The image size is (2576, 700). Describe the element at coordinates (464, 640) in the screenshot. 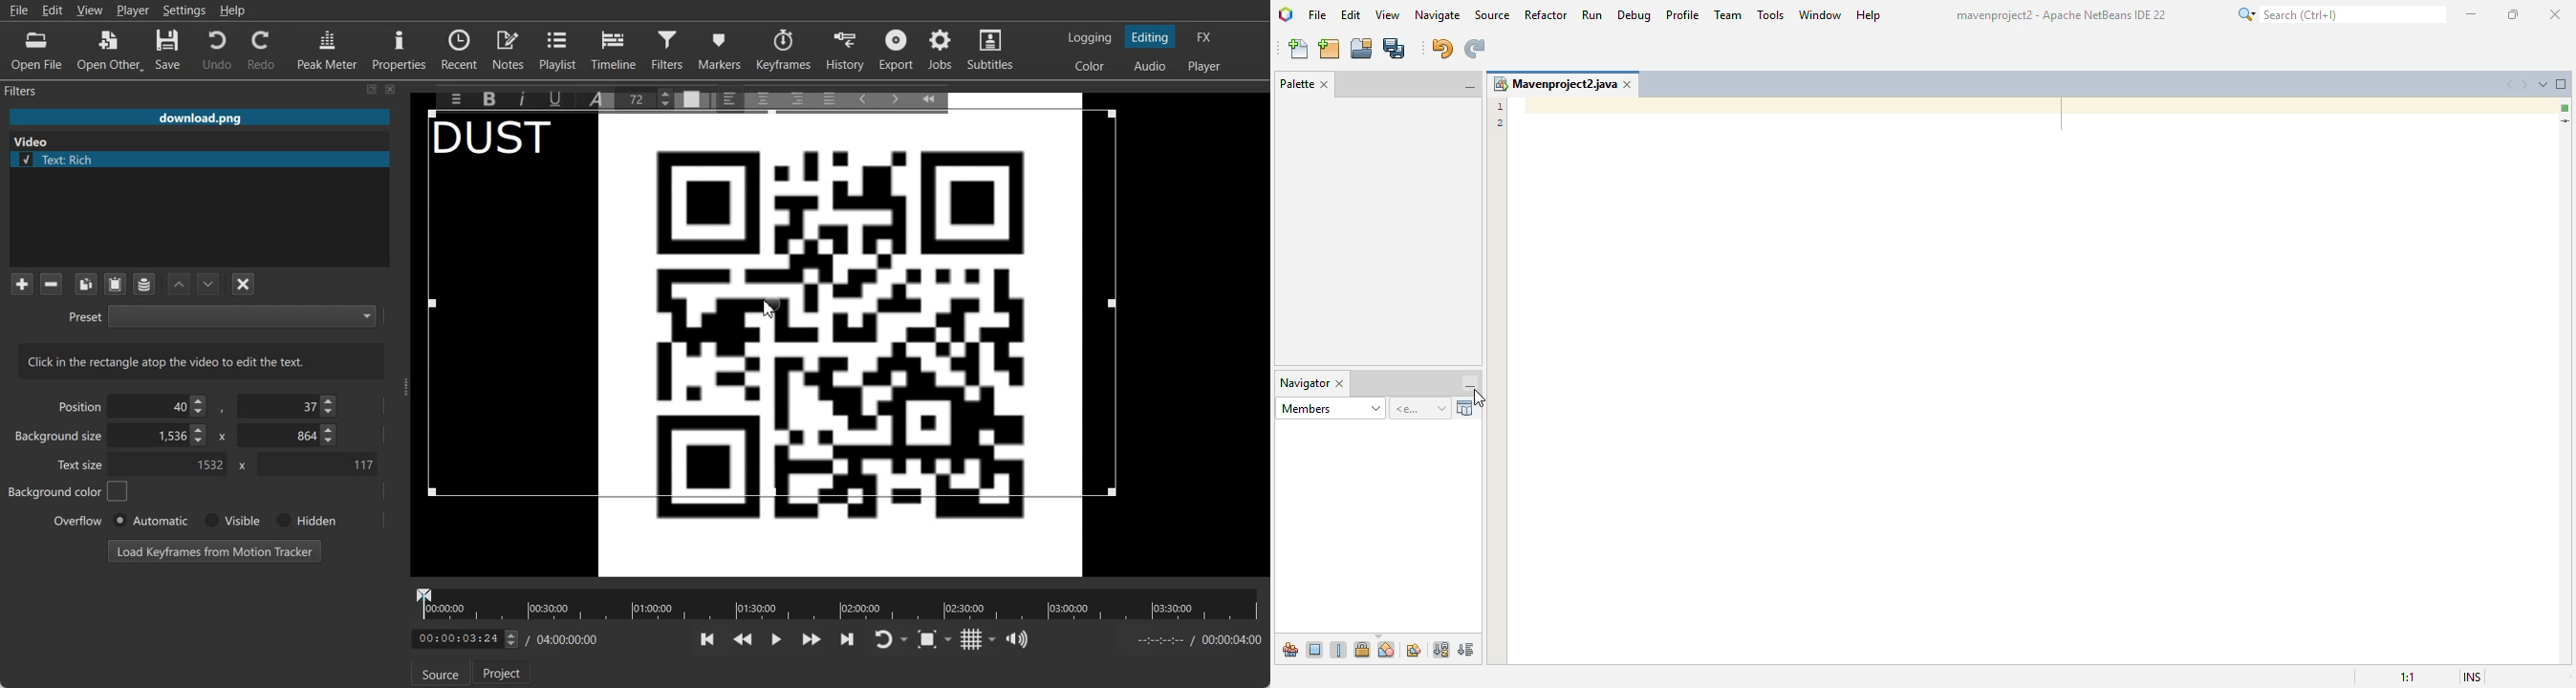

I see `adjust Time ` at that location.